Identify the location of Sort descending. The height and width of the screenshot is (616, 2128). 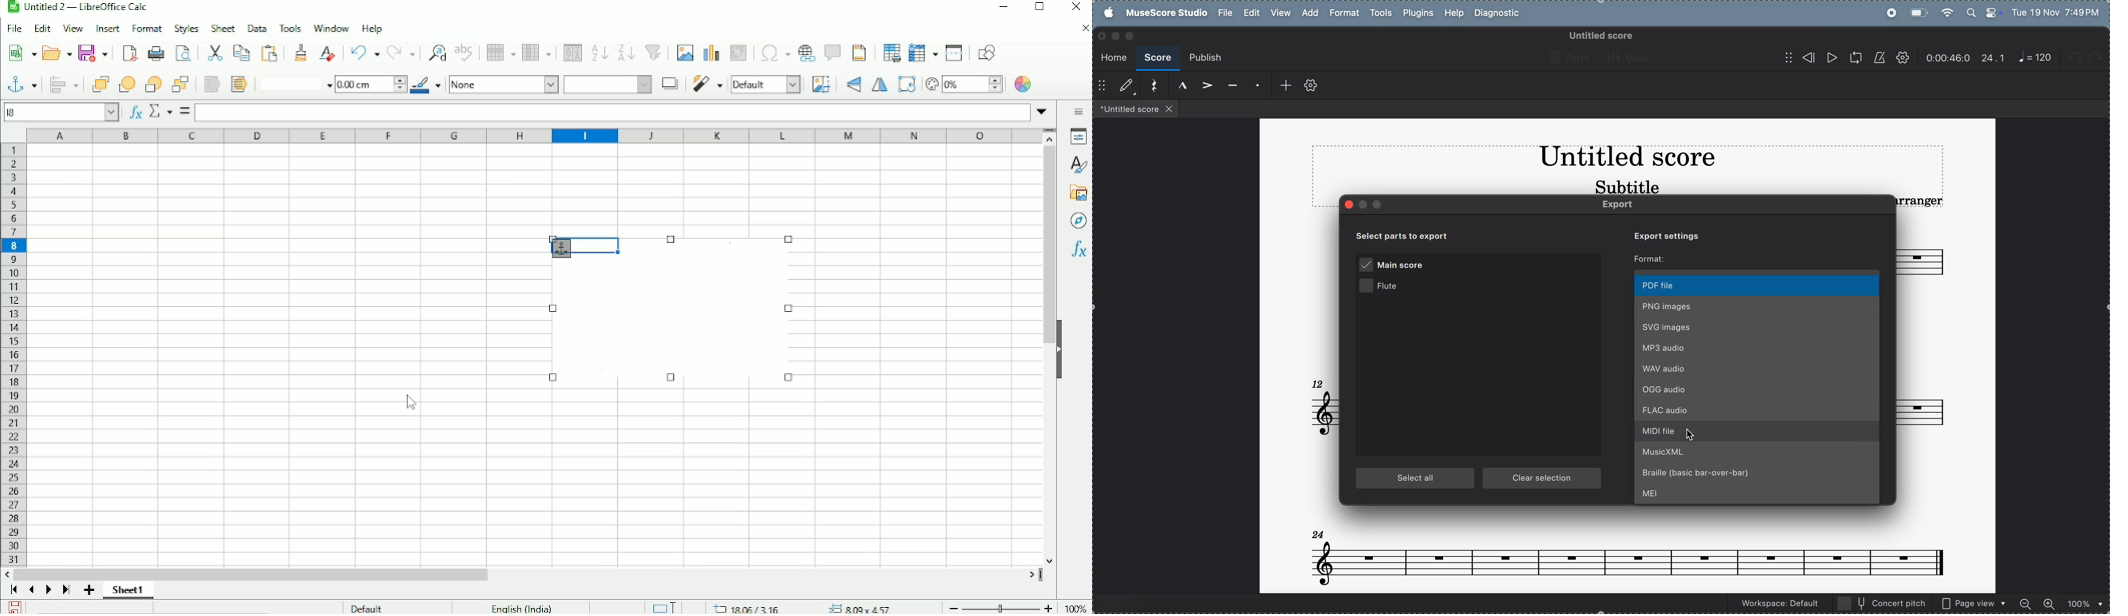
(626, 52).